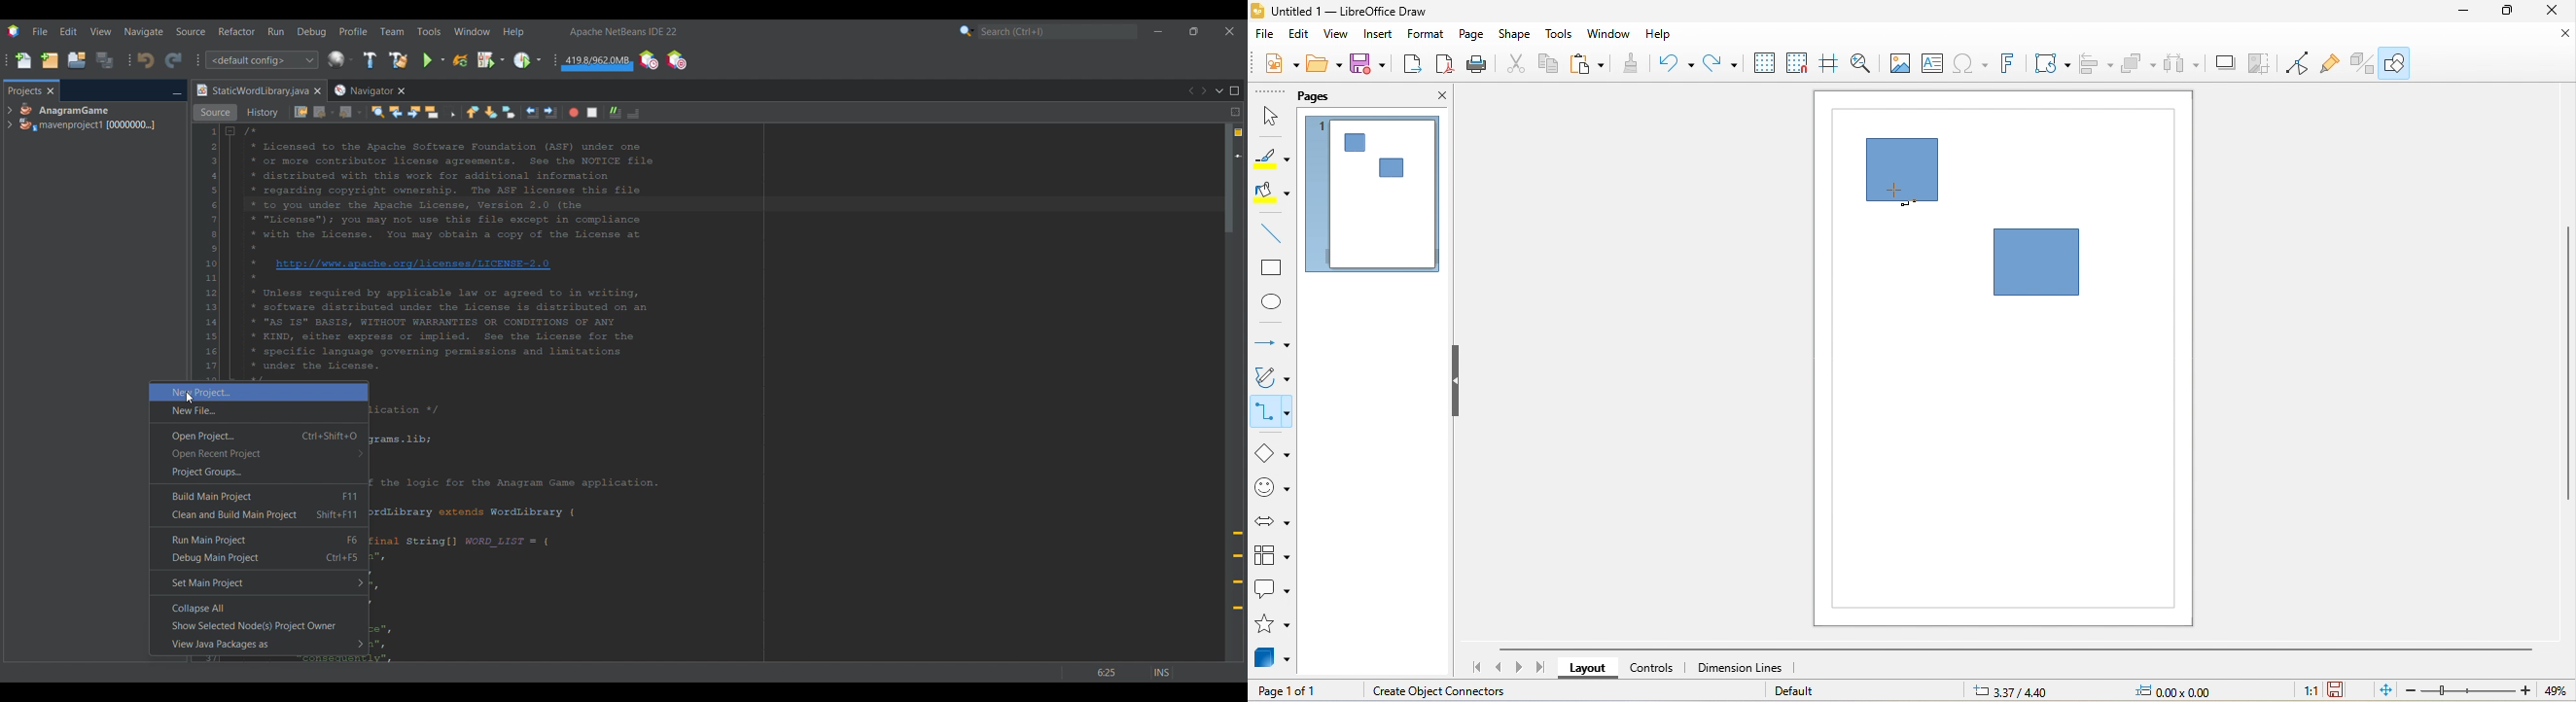  I want to click on Previous bookmark, so click(473, 112).